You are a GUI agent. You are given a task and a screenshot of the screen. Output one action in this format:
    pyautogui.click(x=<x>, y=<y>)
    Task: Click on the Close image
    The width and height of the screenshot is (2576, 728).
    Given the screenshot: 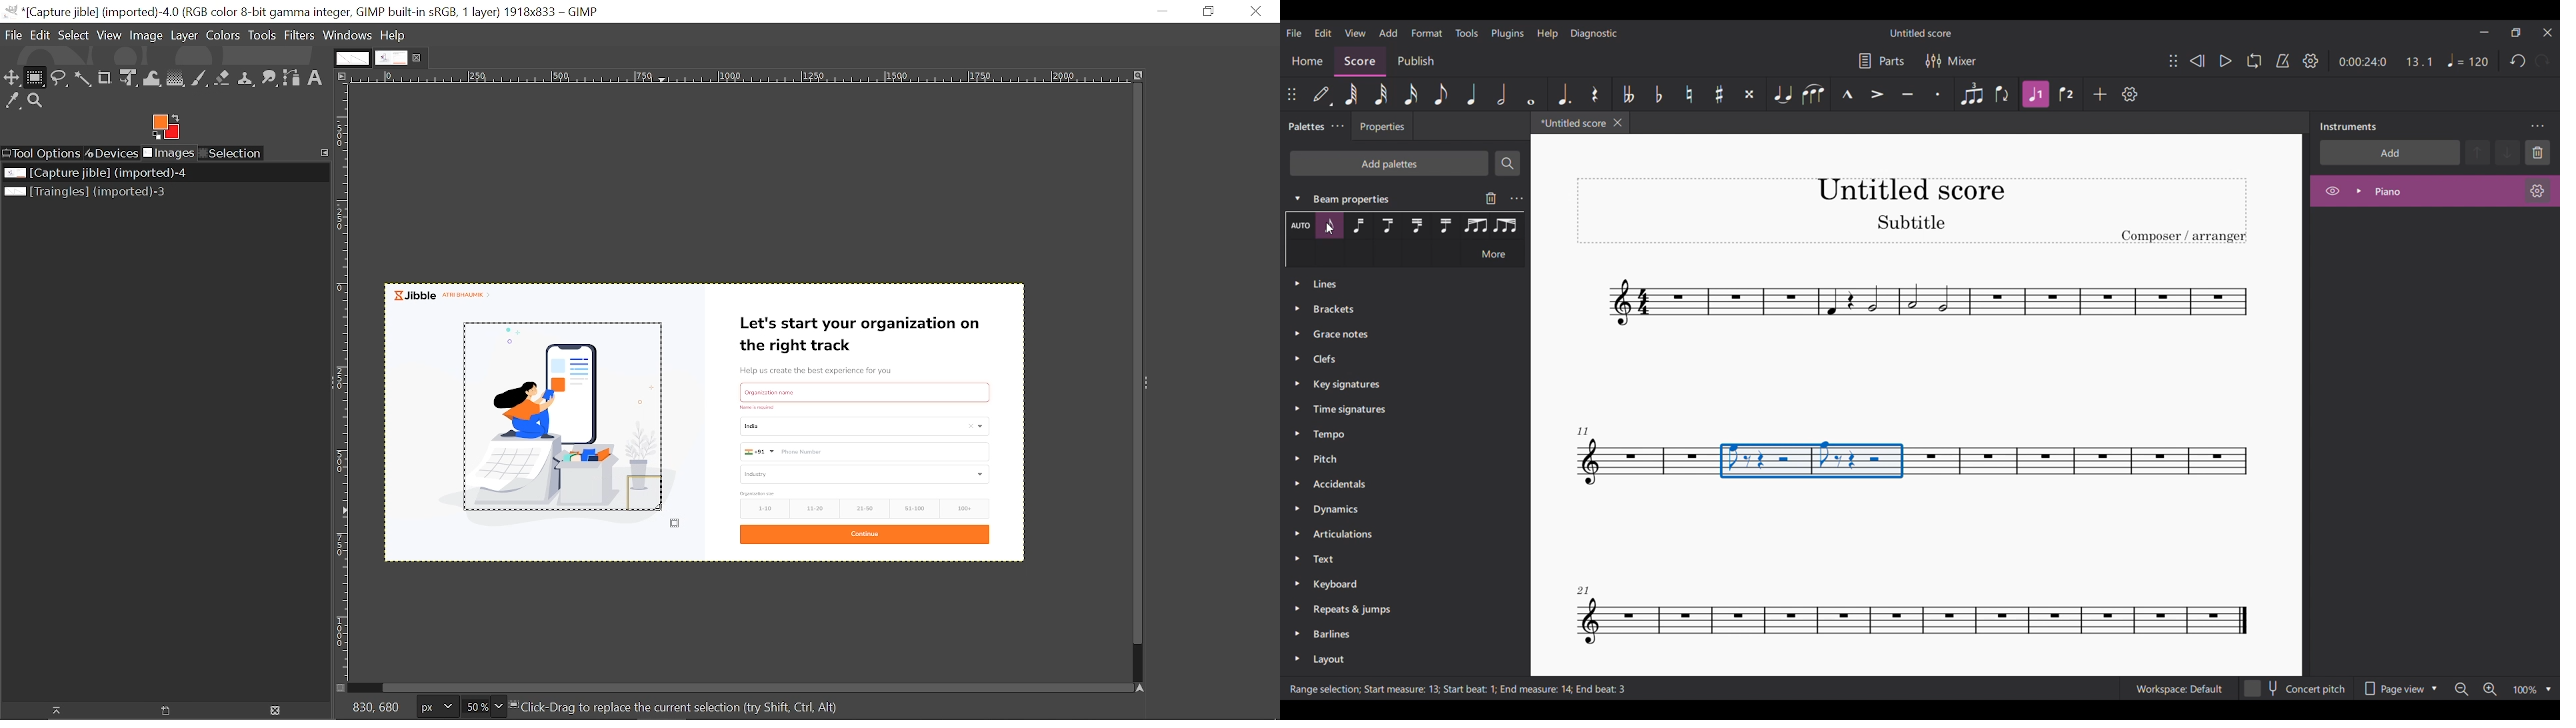 What is the action you would take?
    pyautogui.click(x=278, y=710)
    